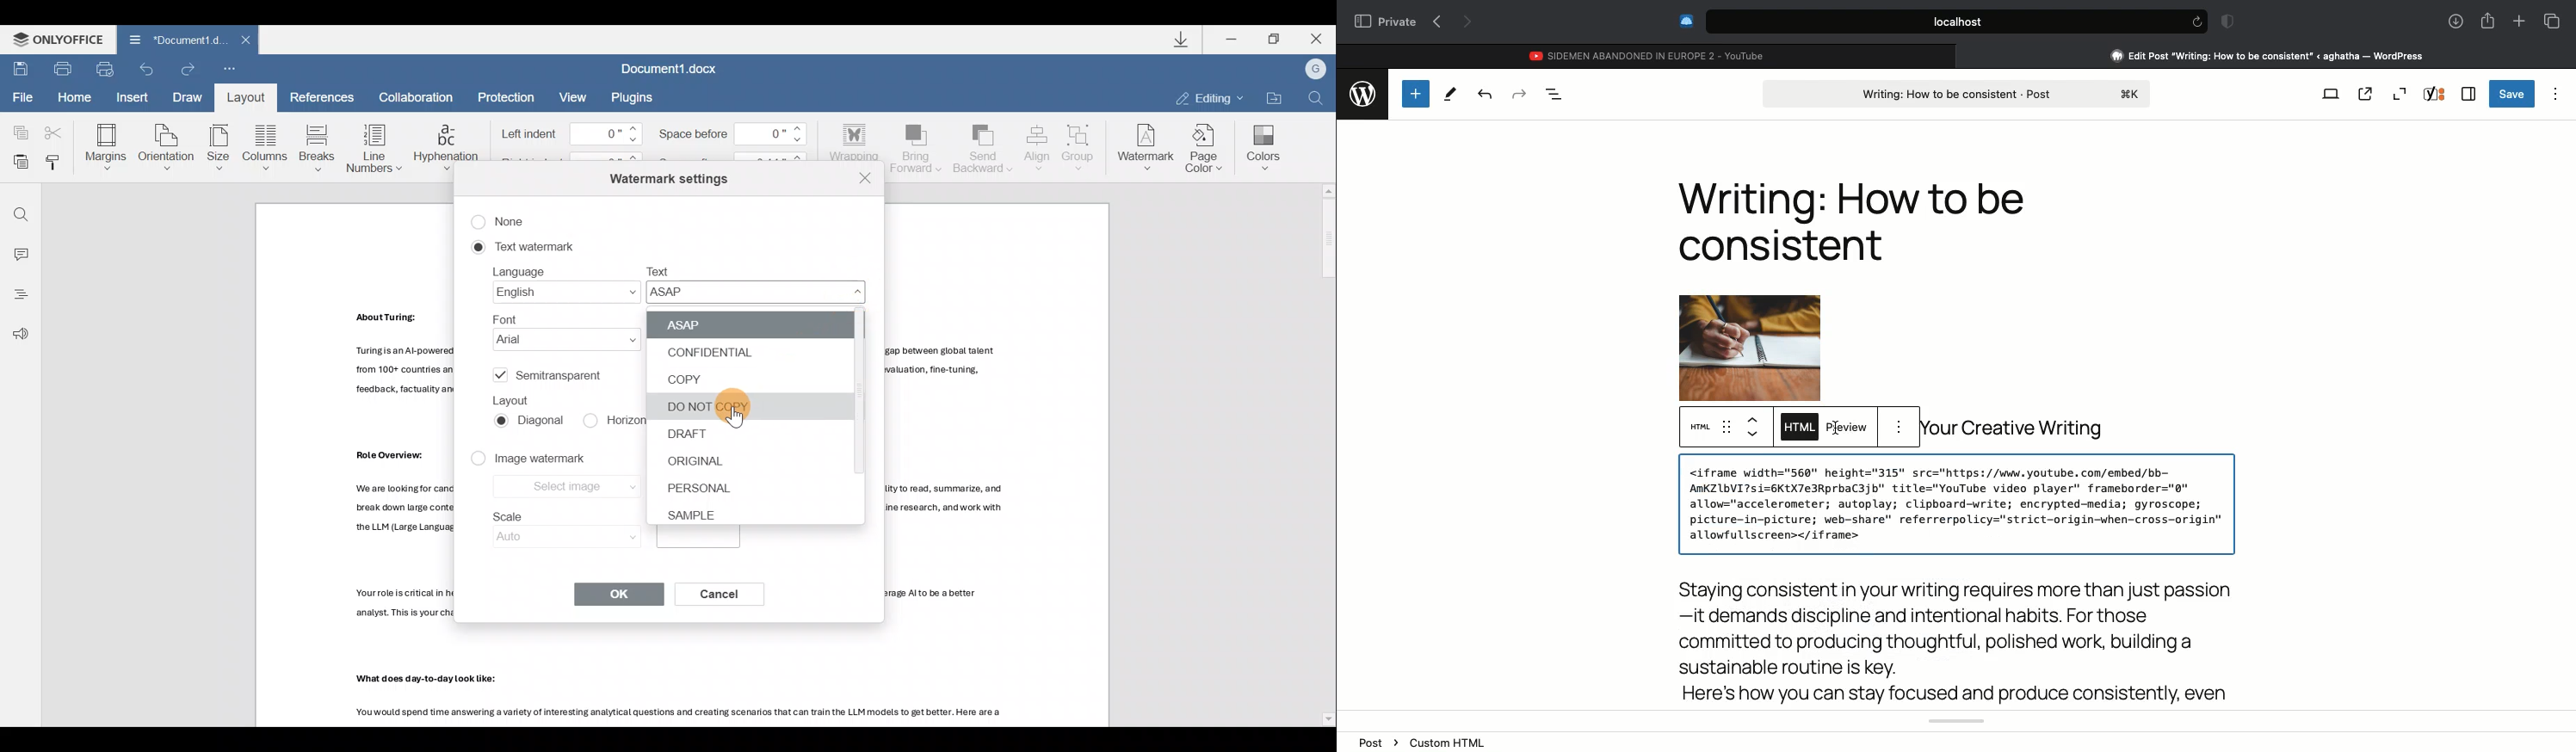  I want to click on Scroll bar, so click(1323, 453).